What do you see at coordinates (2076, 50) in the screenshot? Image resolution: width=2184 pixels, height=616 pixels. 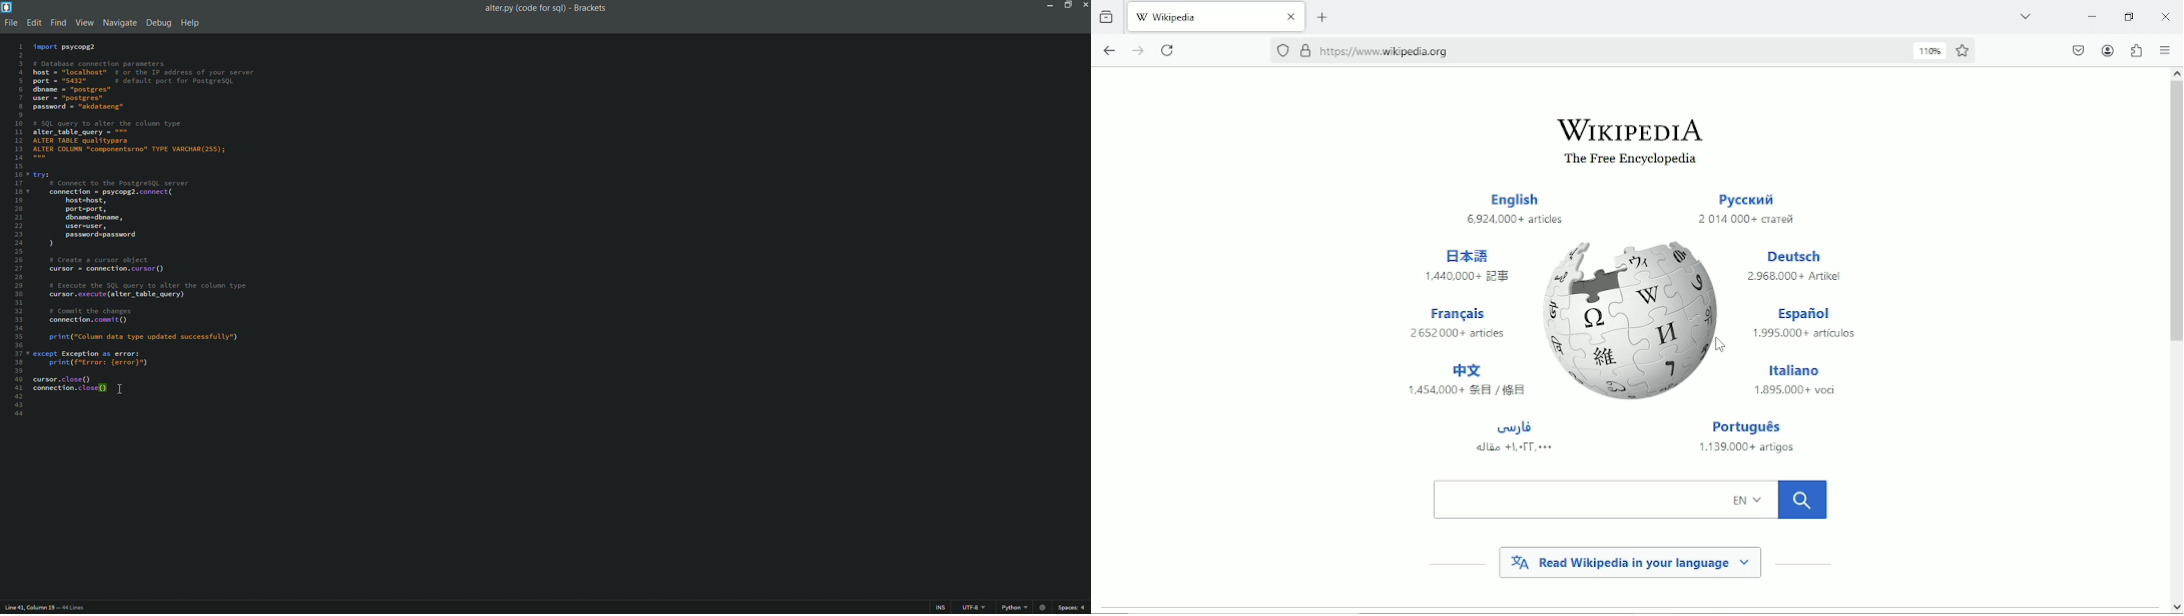 I see `add to pocket` at bounding box center [2076, 50].